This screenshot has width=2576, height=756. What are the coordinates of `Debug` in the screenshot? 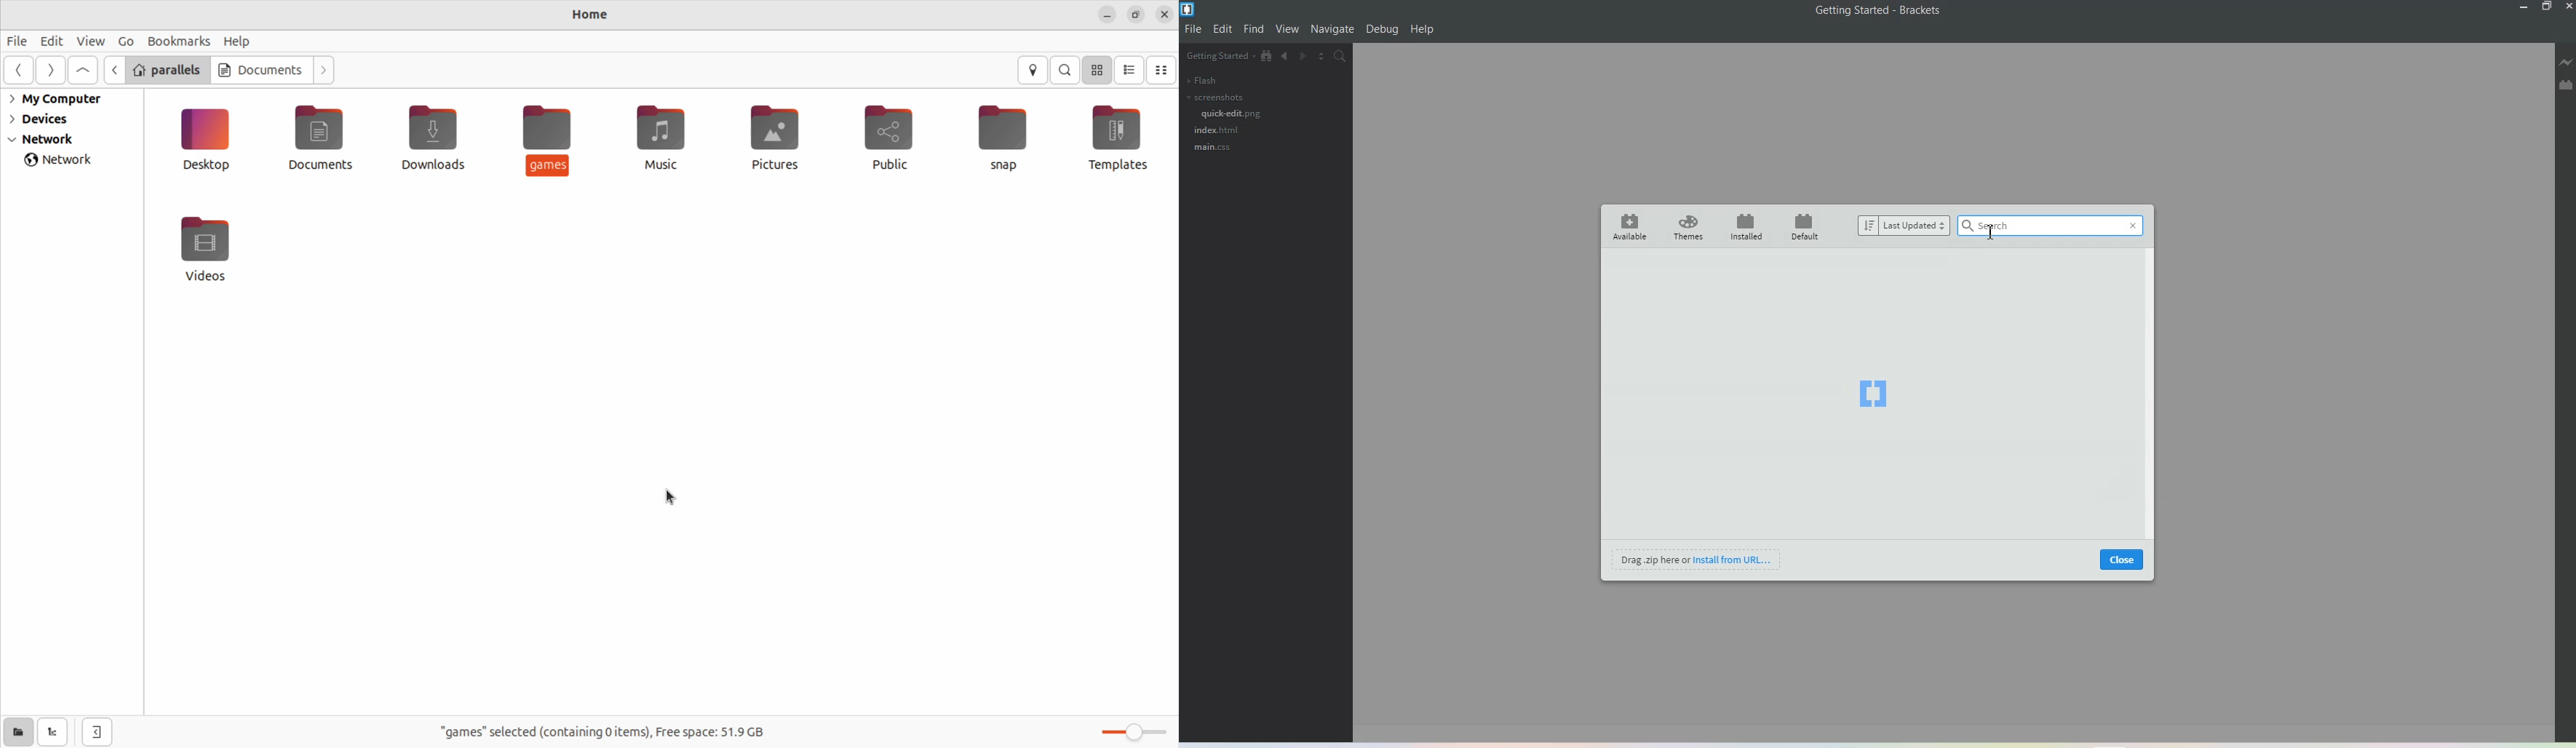 It's located at (1382, 30).